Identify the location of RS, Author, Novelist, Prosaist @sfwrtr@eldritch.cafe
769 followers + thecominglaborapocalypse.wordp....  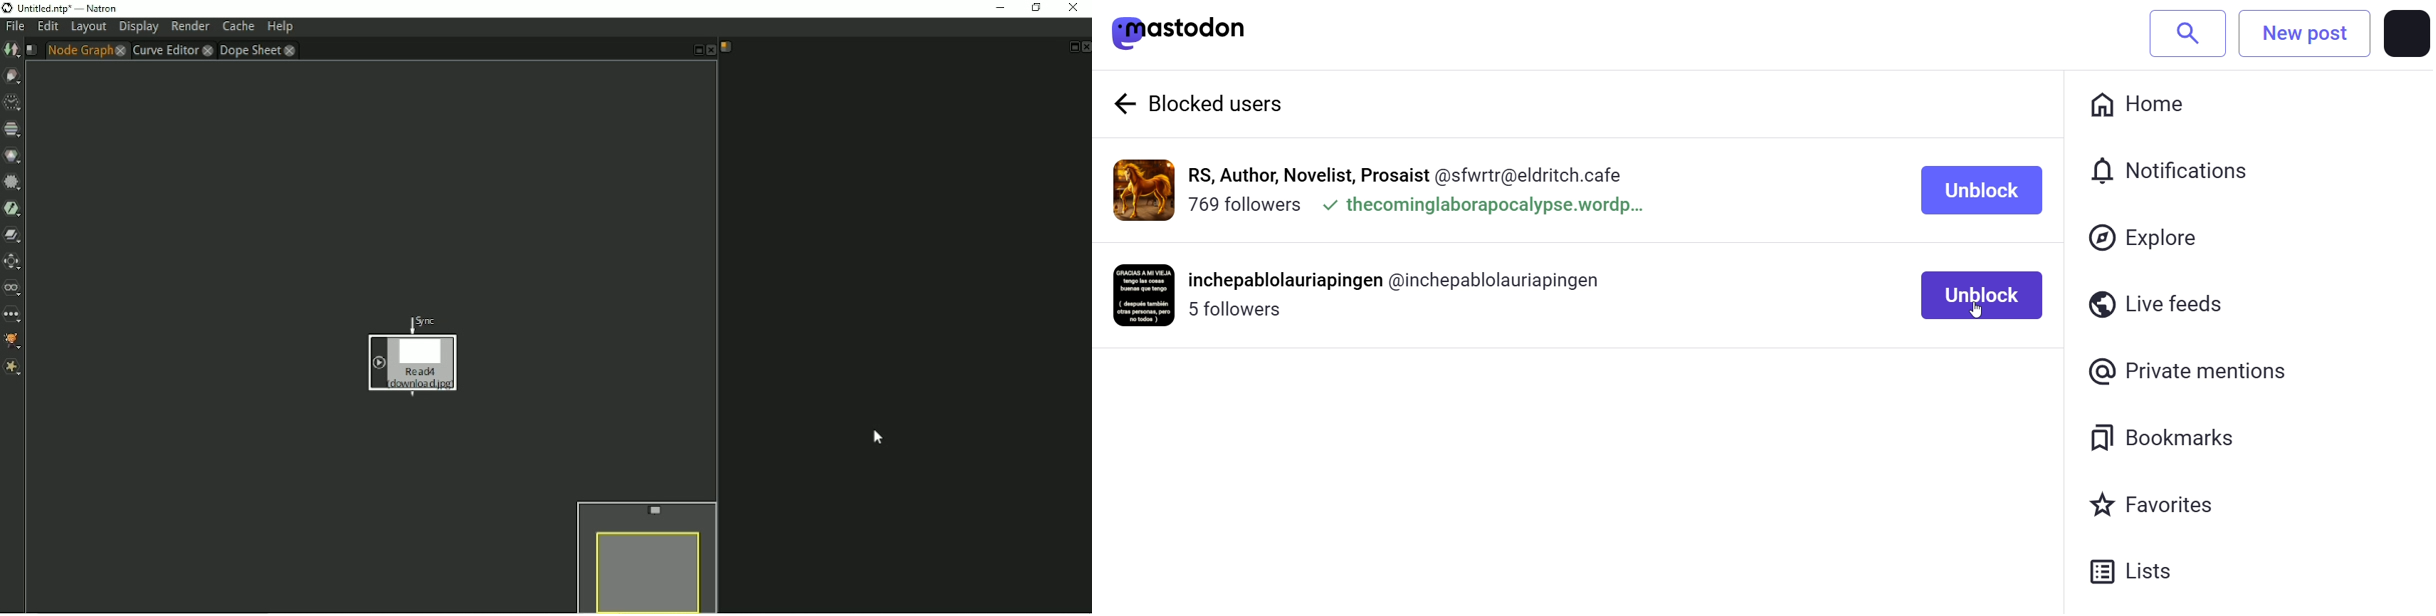
(1423, 189).